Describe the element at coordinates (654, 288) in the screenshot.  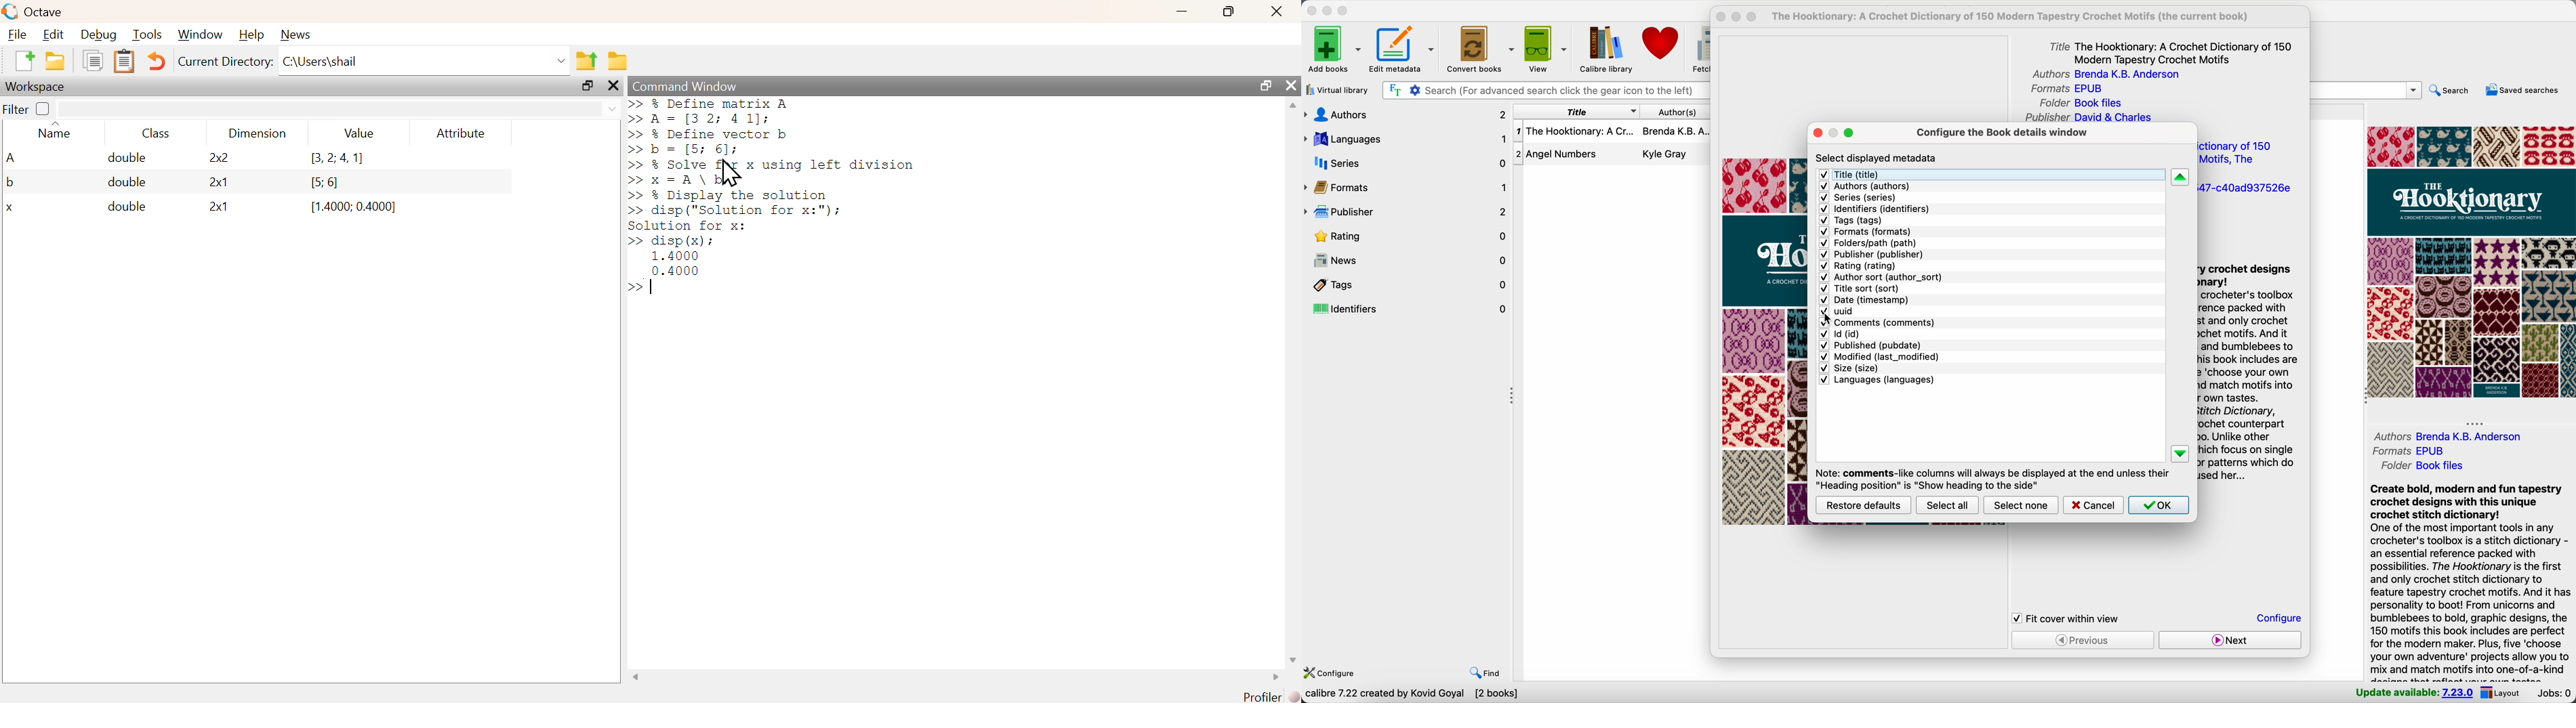
I see `text cursor` at that location.